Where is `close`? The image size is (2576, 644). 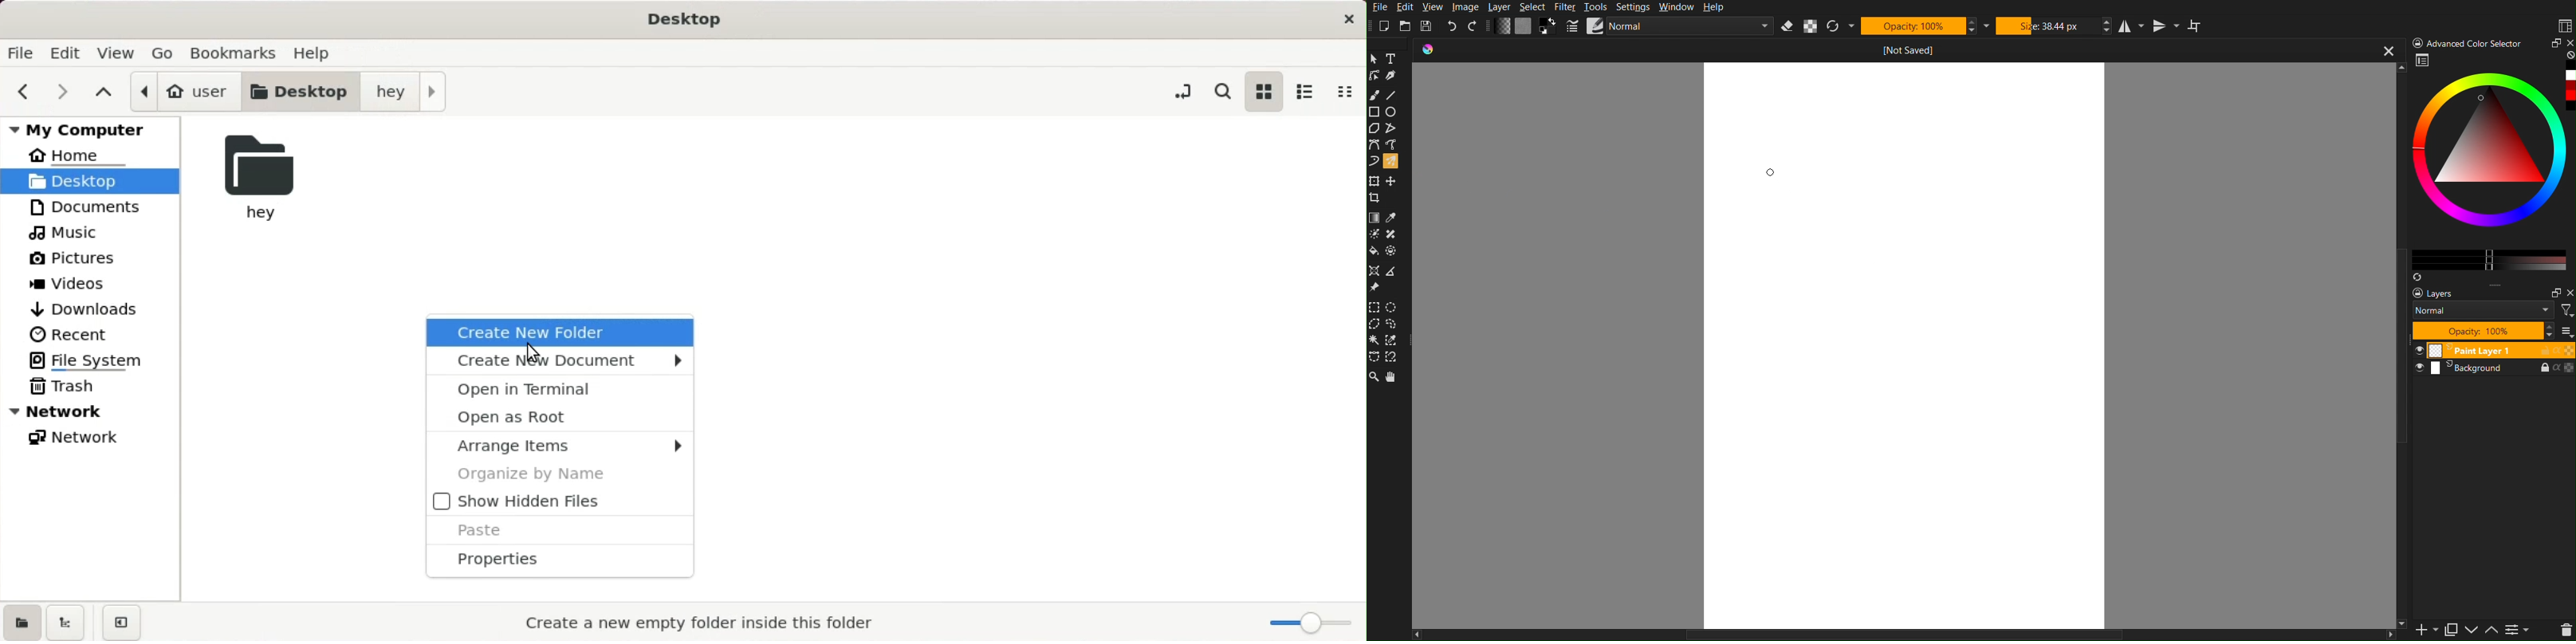
close is located at coordinates (2569, 42).